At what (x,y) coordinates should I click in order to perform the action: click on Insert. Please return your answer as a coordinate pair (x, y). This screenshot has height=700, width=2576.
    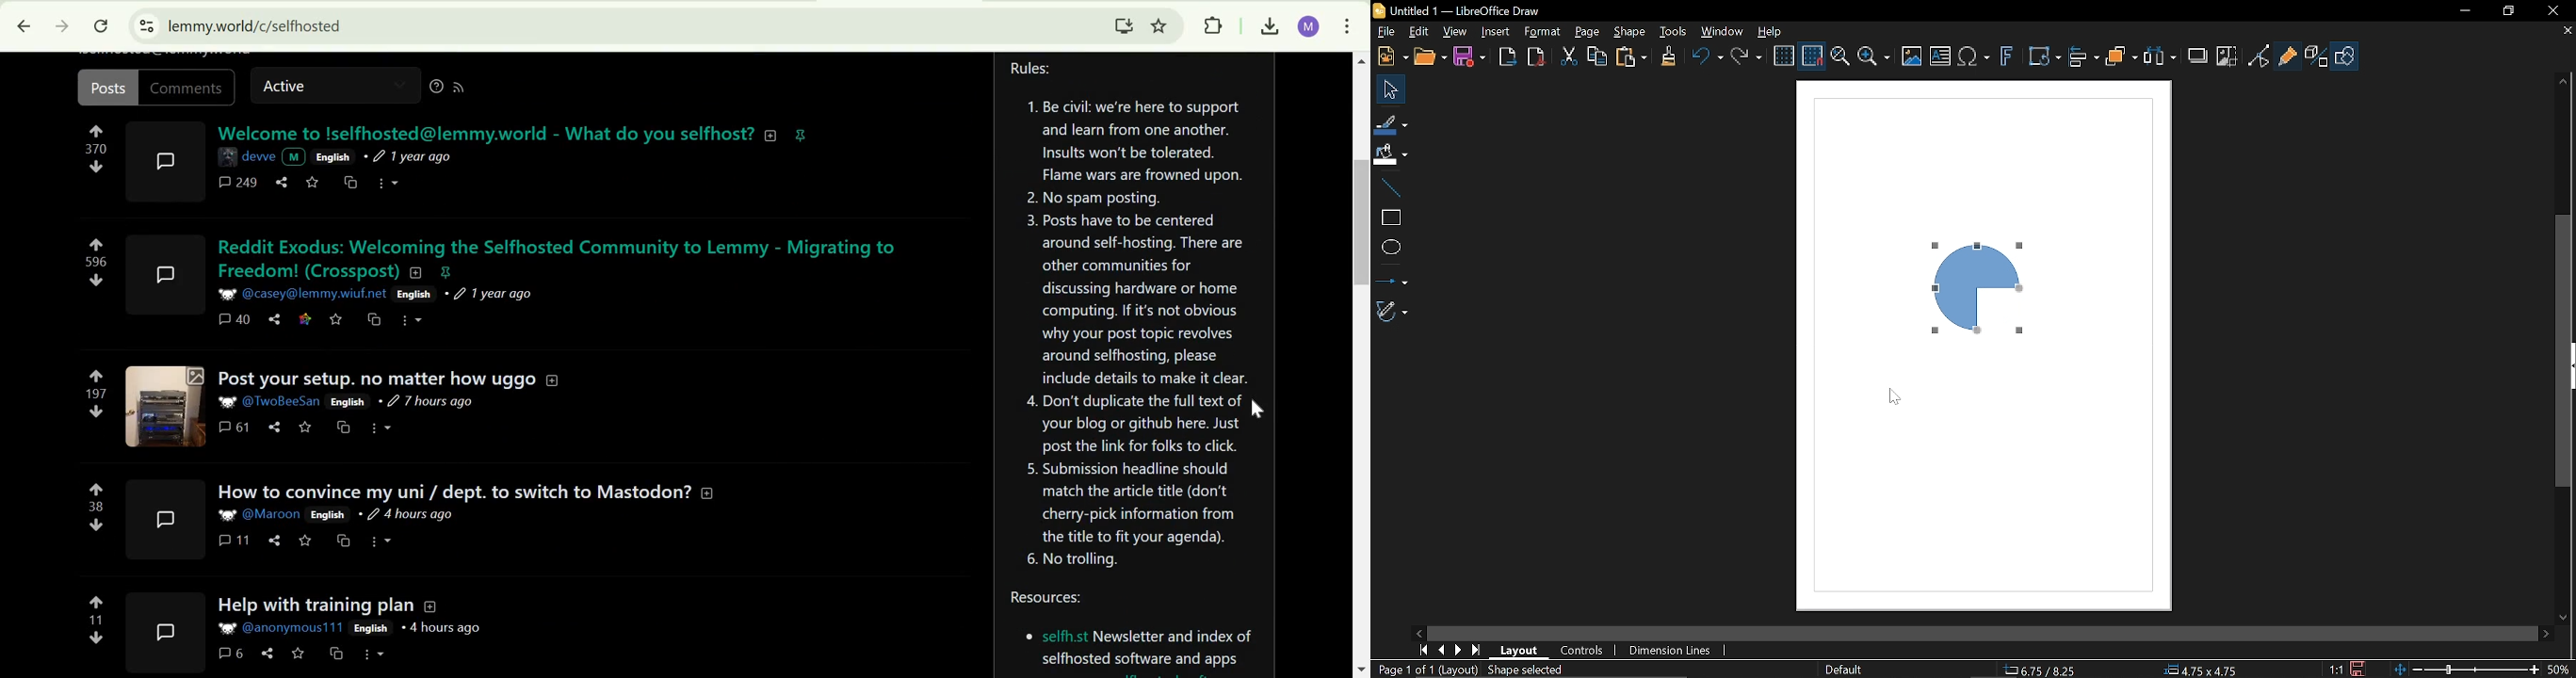
    Looking at the image, I should click on (1497, 32).